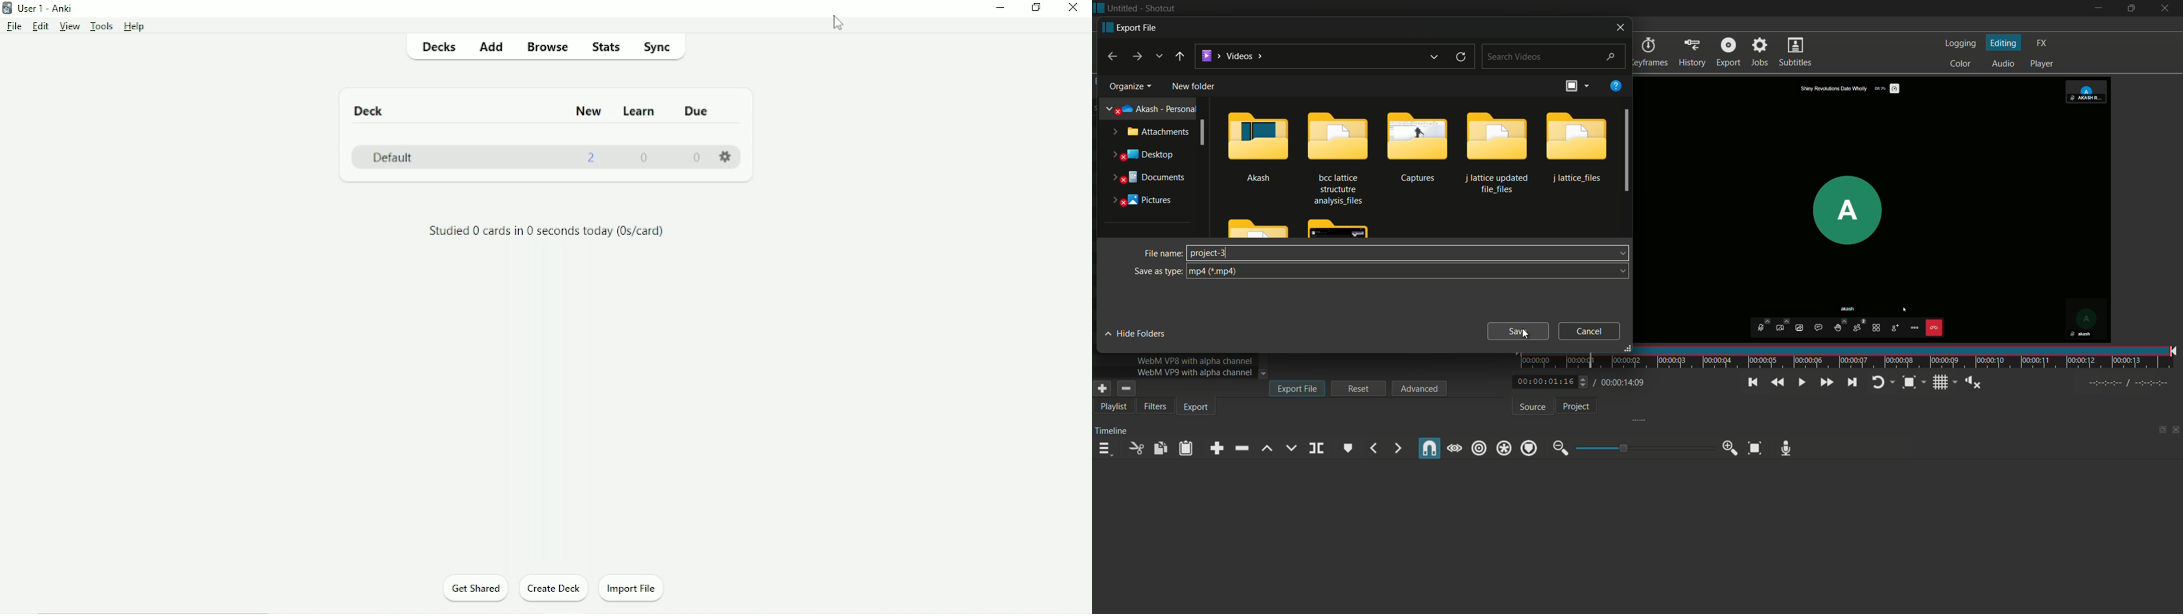  What do you see at coordinates (1373, 448) in the screenshot?
I see `previous marker` at bounding box center [1373, 448].